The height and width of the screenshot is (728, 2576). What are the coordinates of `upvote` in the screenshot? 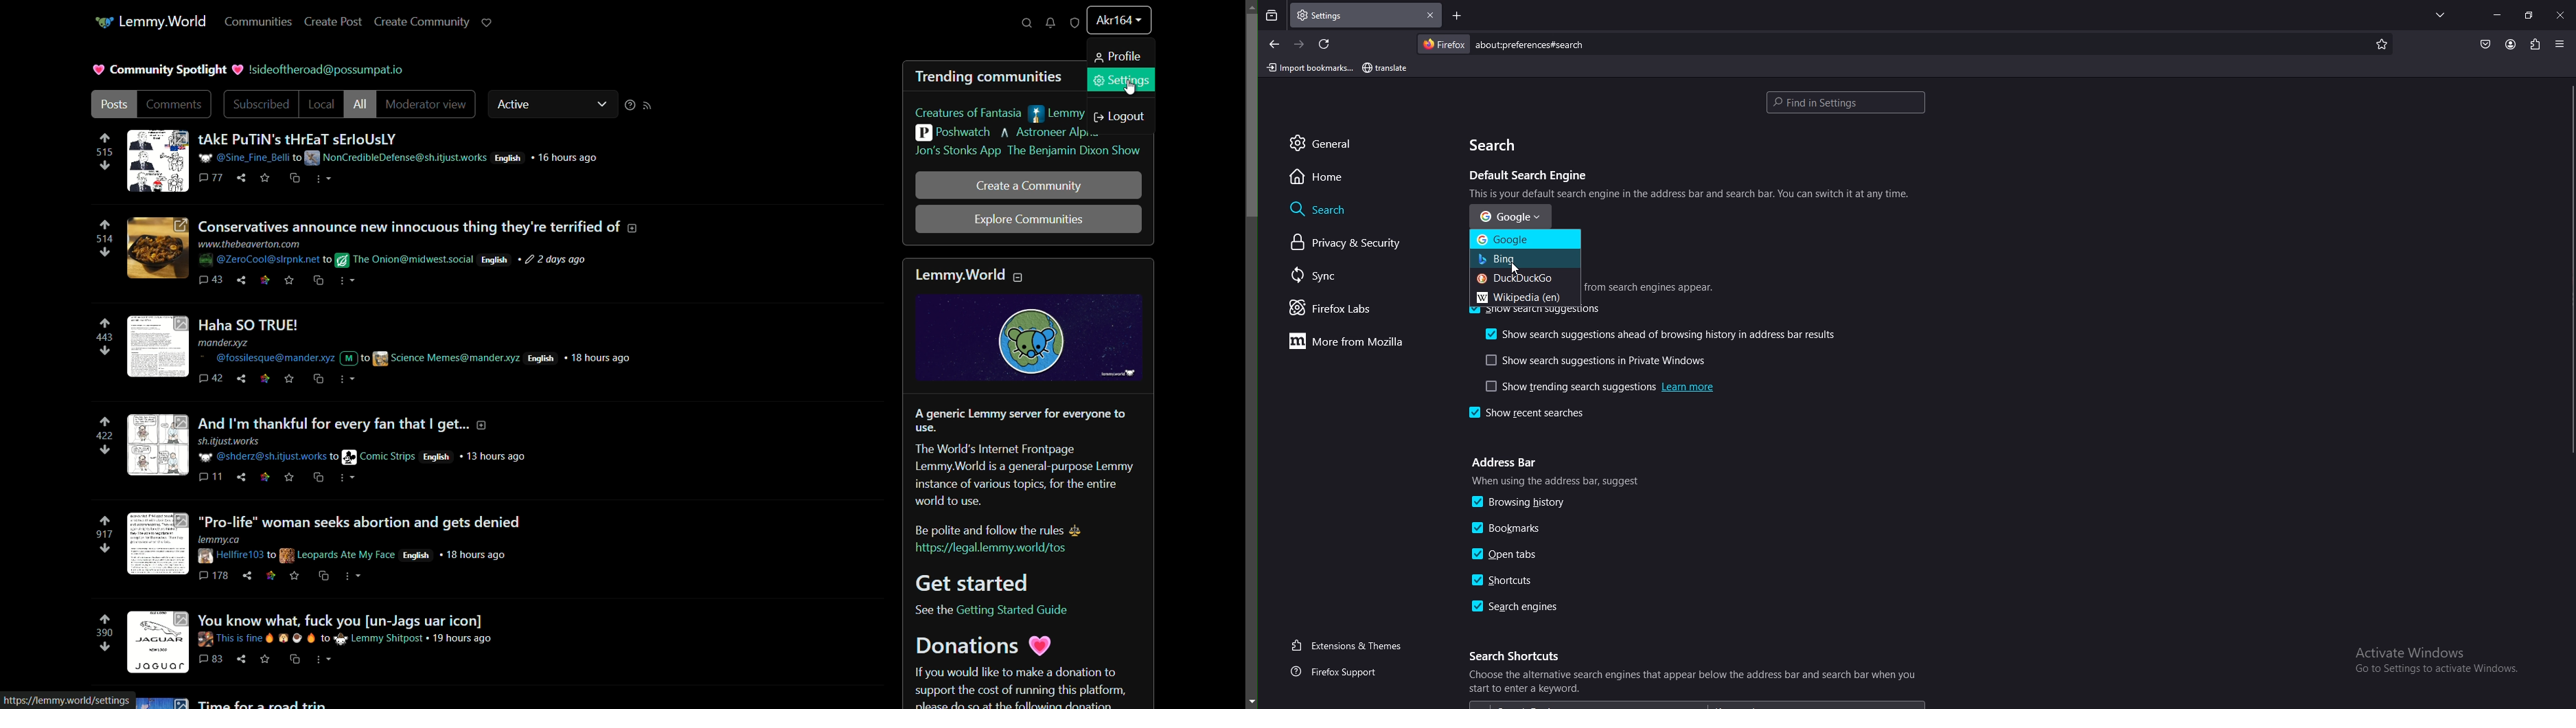 It's located at (104, 622).